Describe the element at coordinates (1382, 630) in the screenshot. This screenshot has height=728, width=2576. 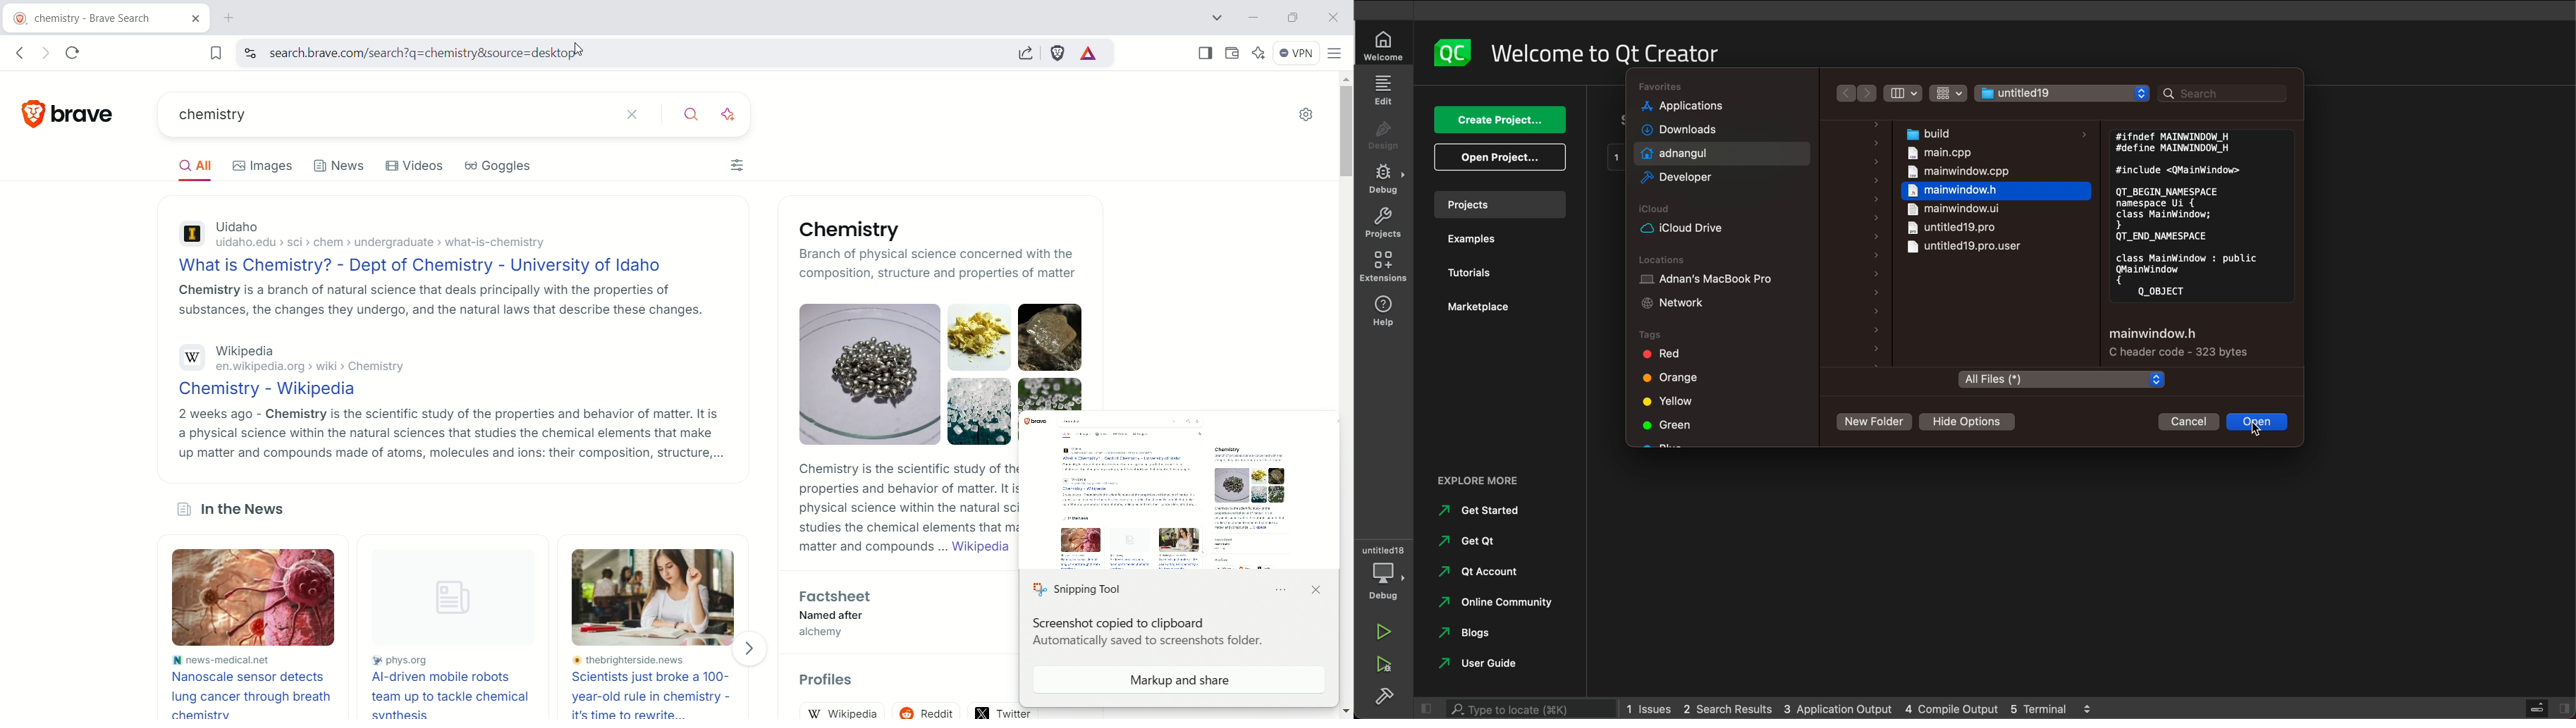
I see `run` at that location.